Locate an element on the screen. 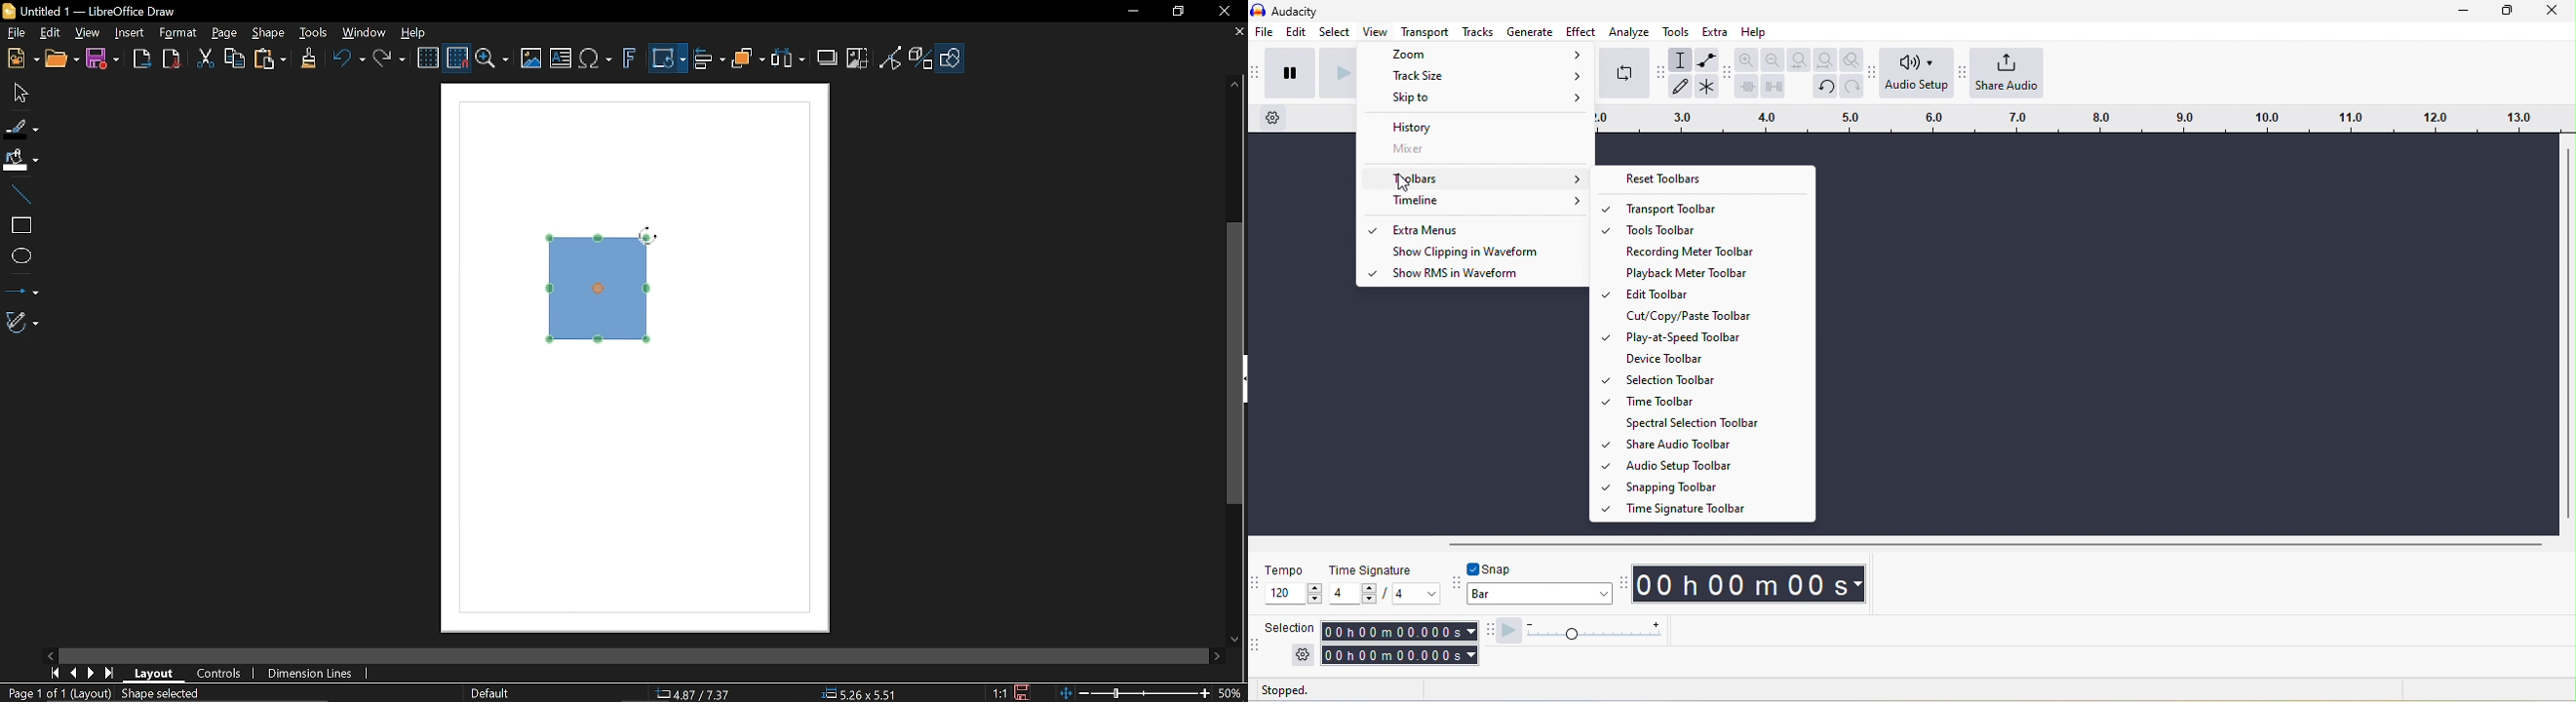  1:1 (Scaling factor) is located at coordinates (1000, 694).